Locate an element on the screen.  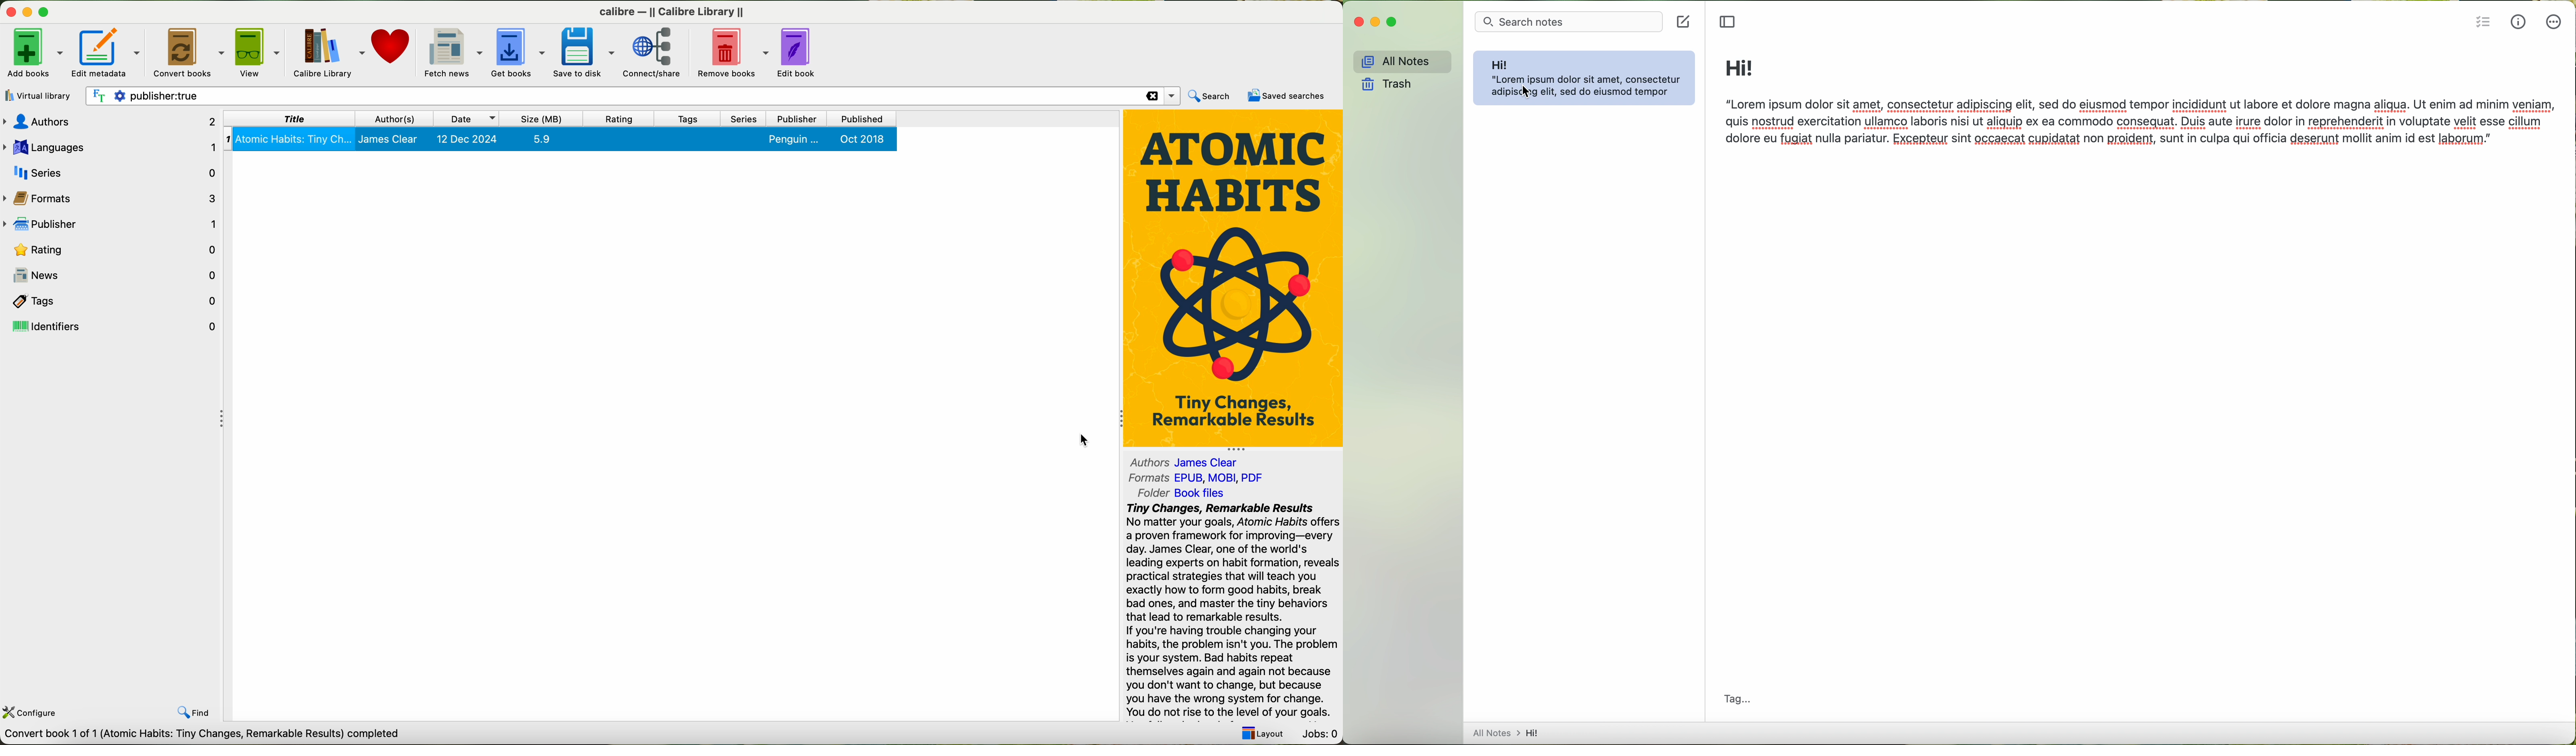
view is located at coordinates (259, 52).